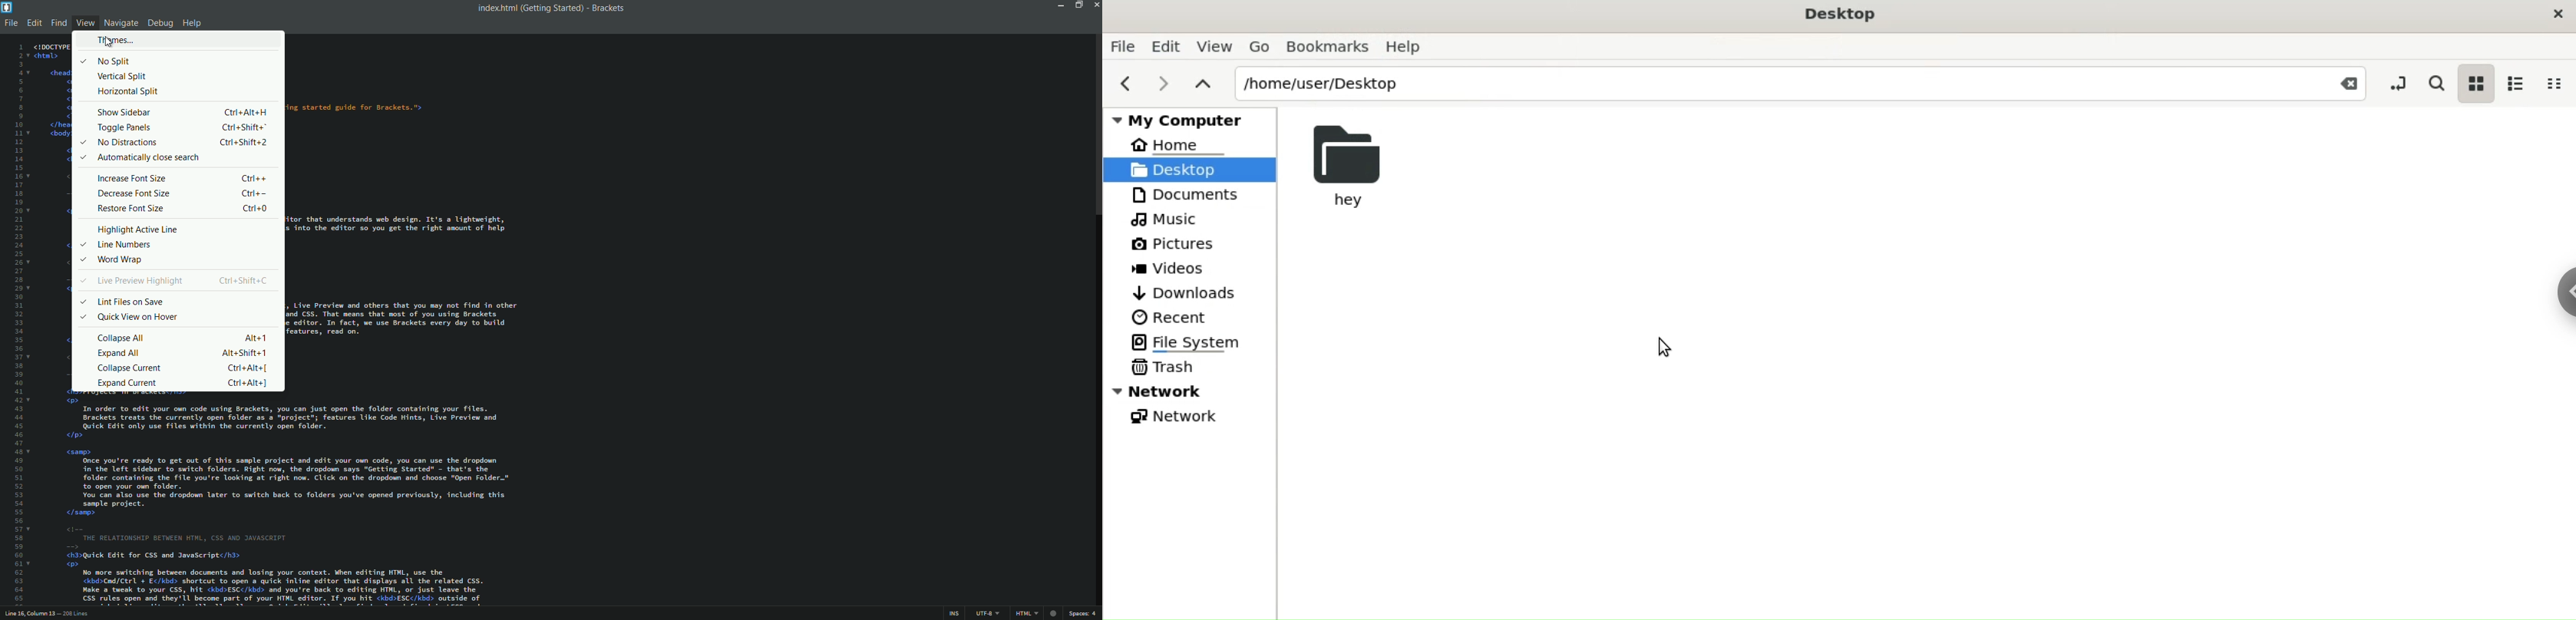 The image size is (2576, 644). I want to click on collapse all, so click(122, 338).